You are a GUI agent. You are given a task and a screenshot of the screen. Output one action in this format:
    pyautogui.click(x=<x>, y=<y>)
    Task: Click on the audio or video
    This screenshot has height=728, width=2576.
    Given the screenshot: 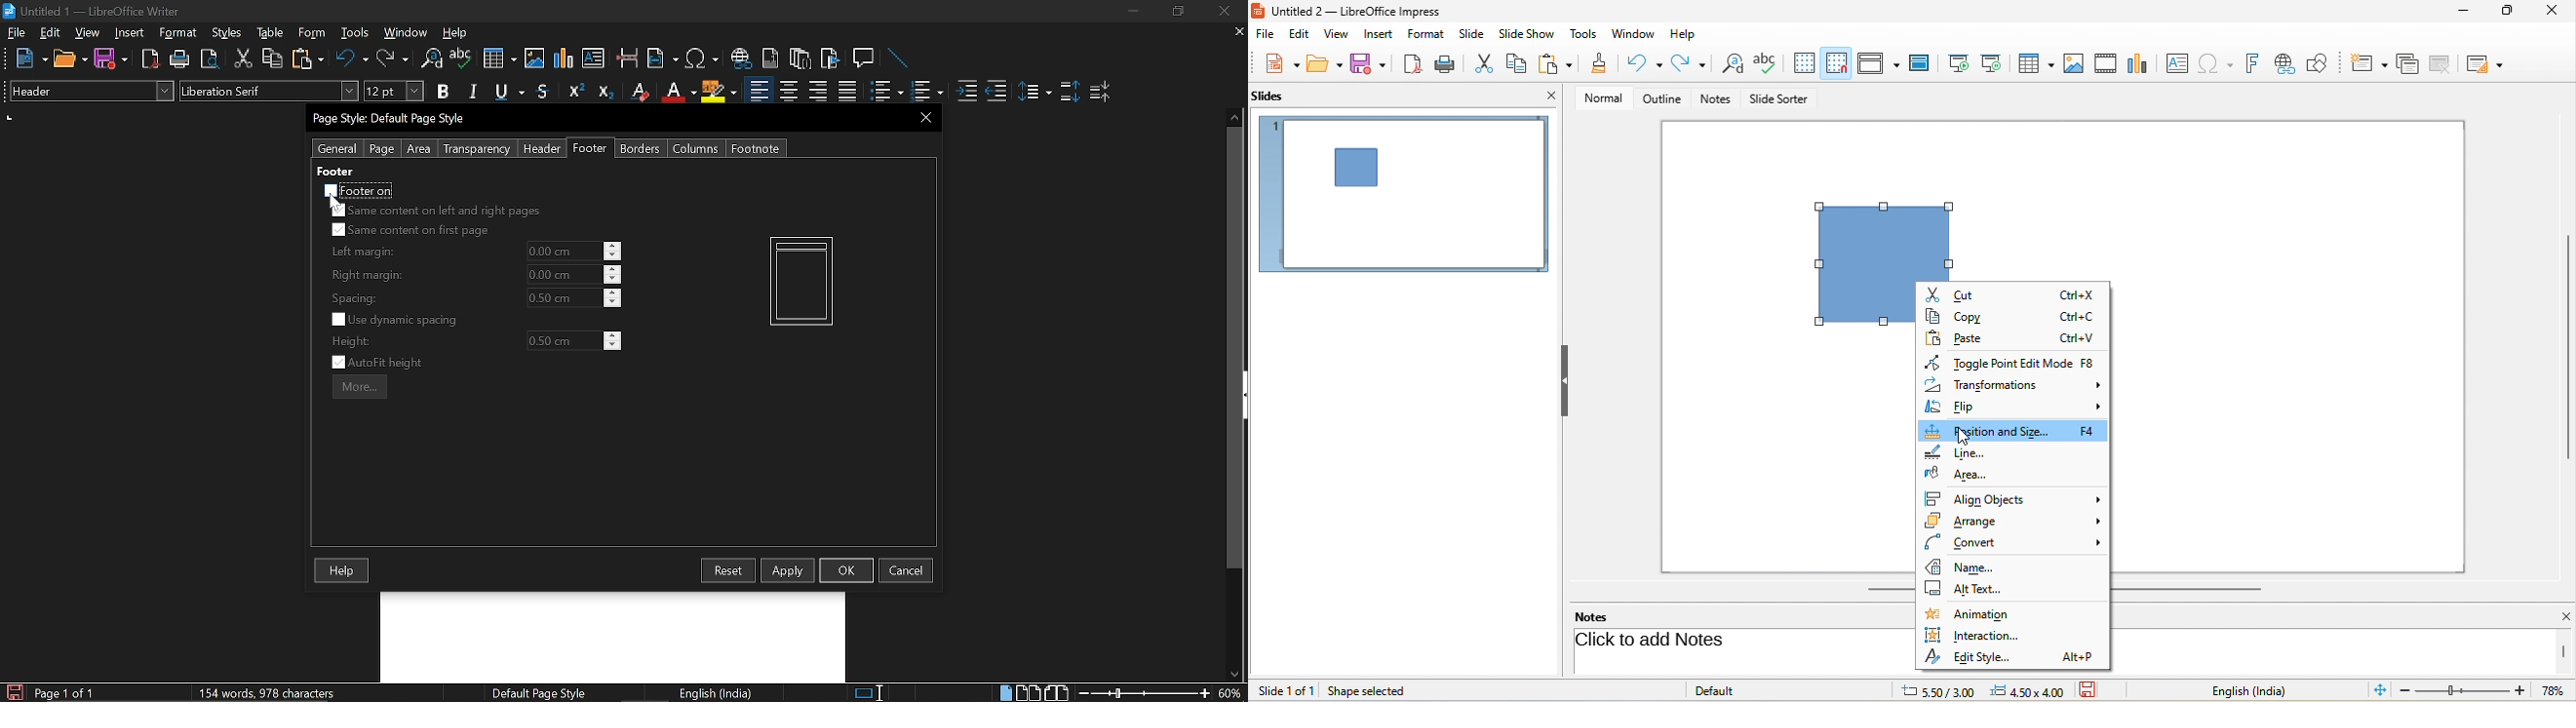 What is the action you would take?
    pyautogui.click(x=2109, y=65)
    